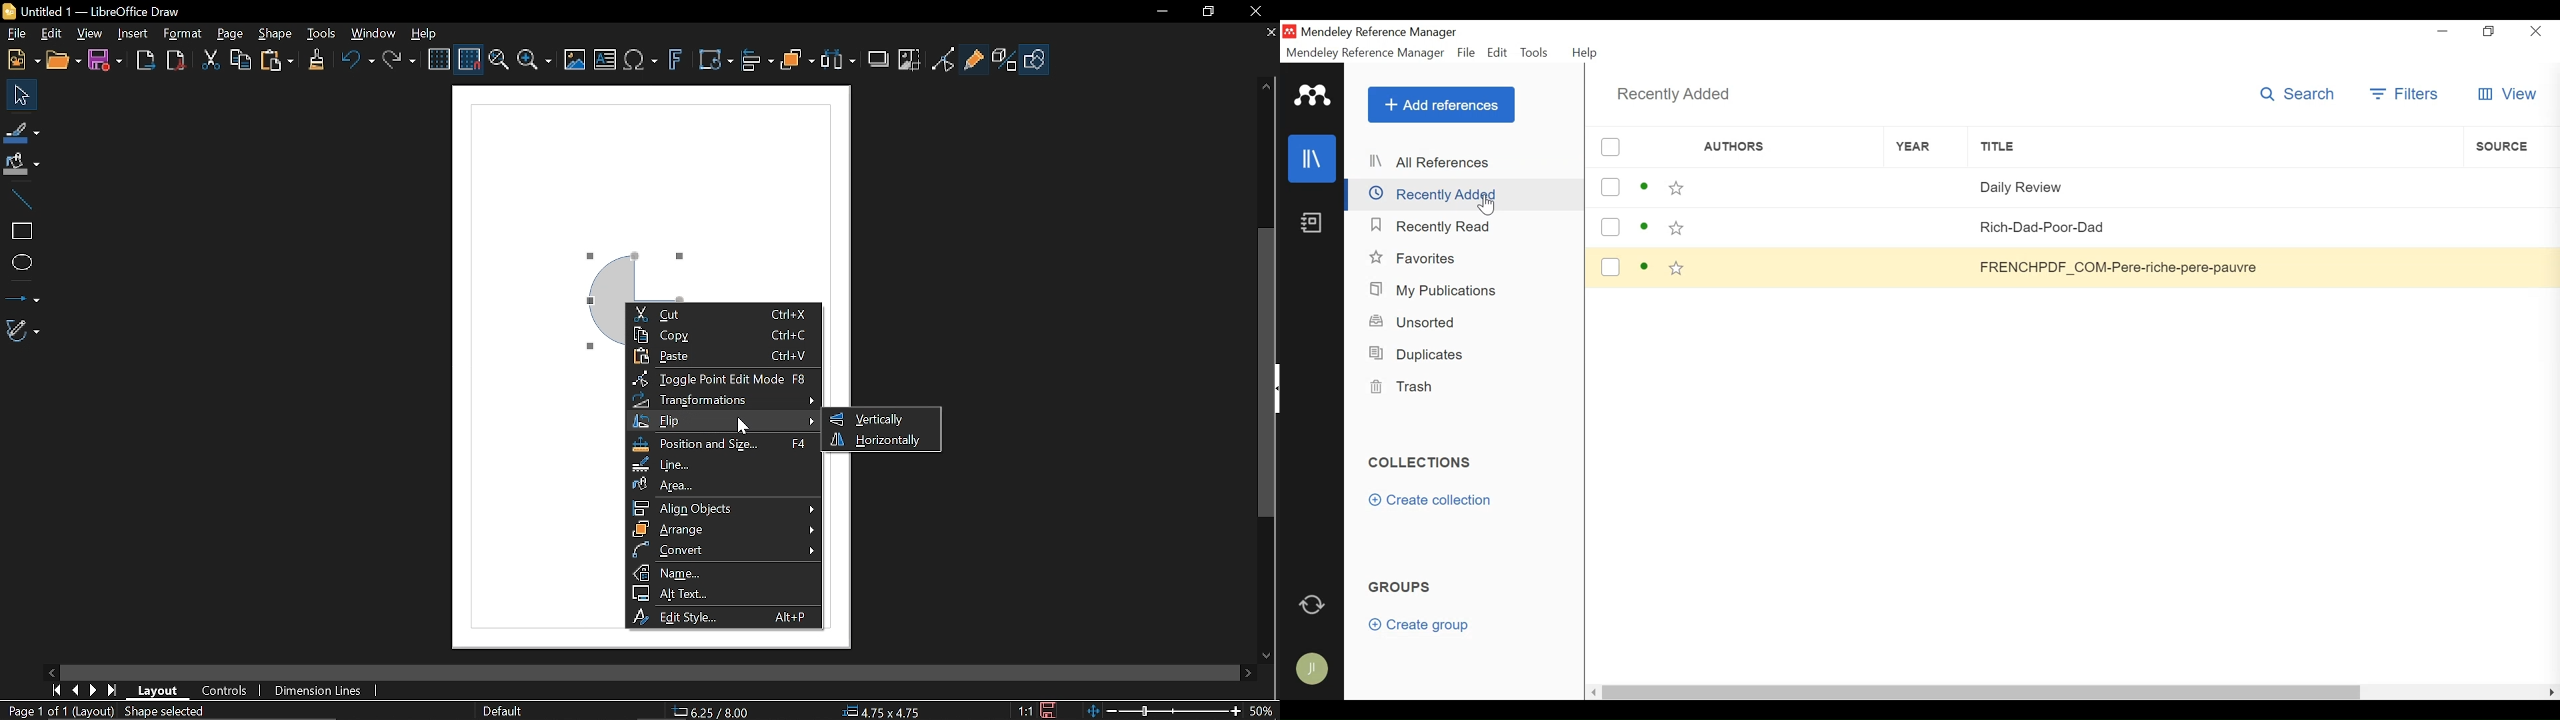  Describe the element at coordinates (2535, 31) in the screenshot. I see `Close` at that location.